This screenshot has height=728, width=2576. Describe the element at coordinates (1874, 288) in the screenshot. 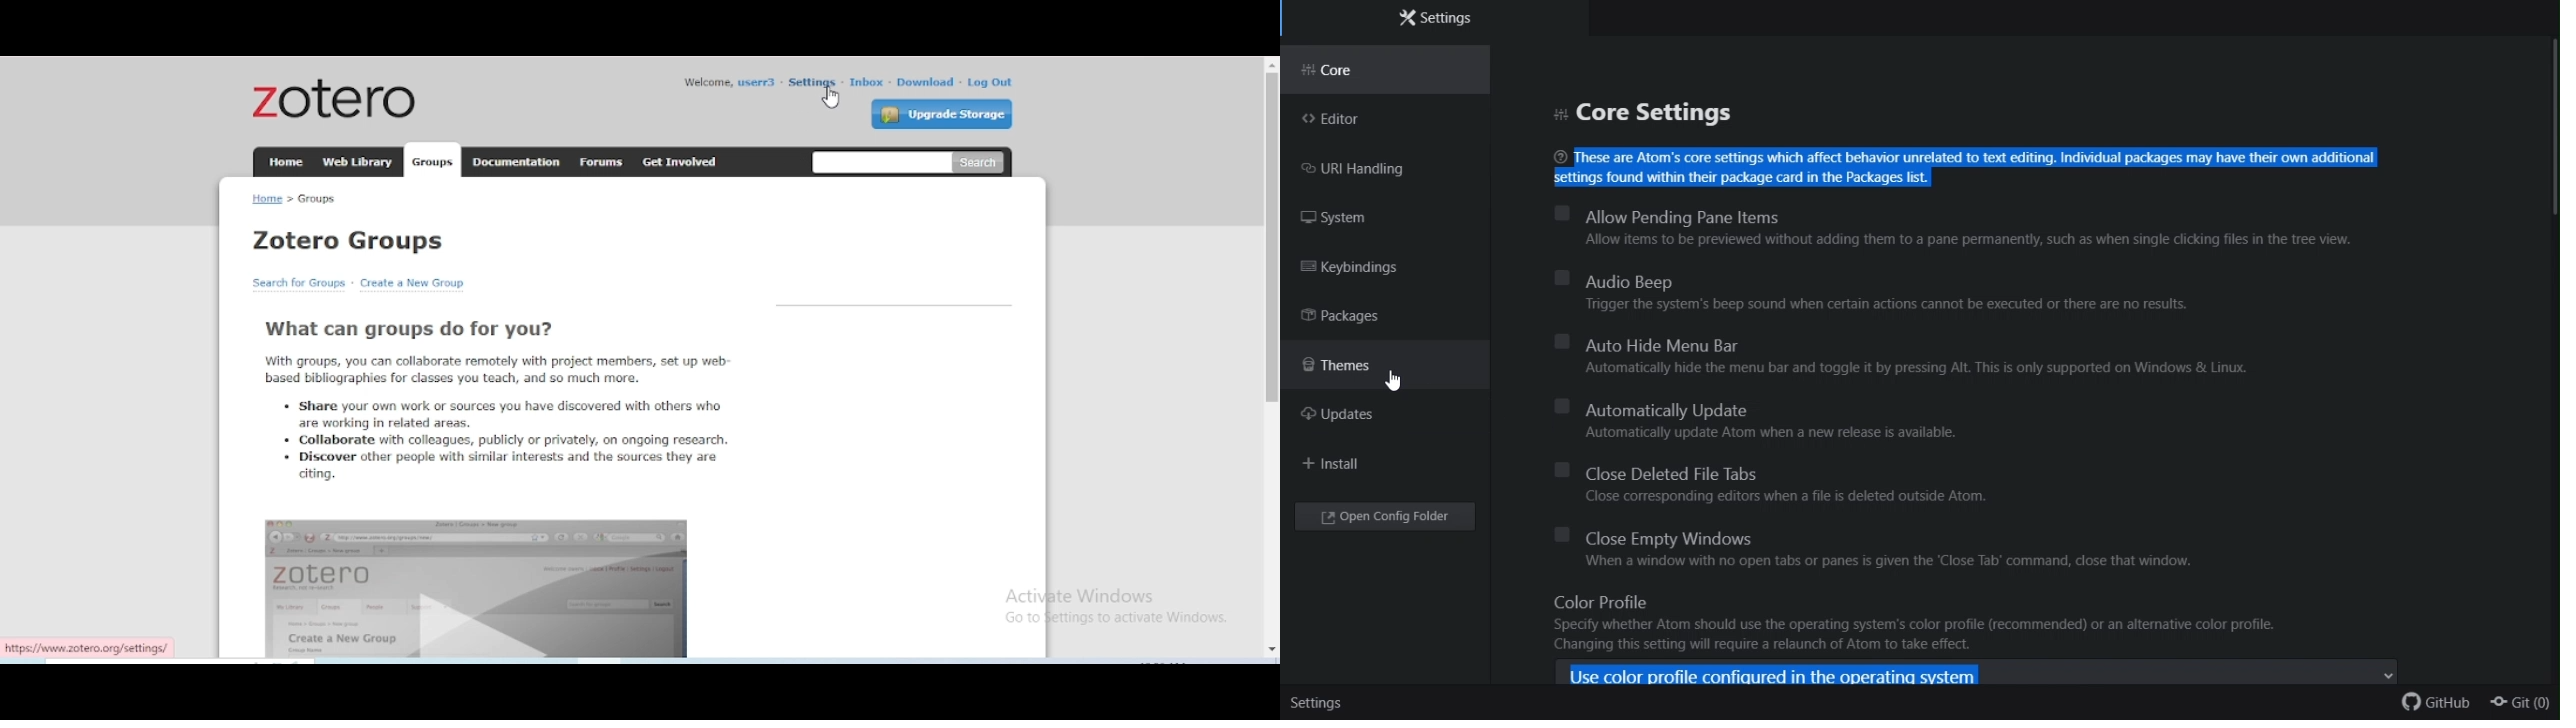

I see `Audio beep` at that location.